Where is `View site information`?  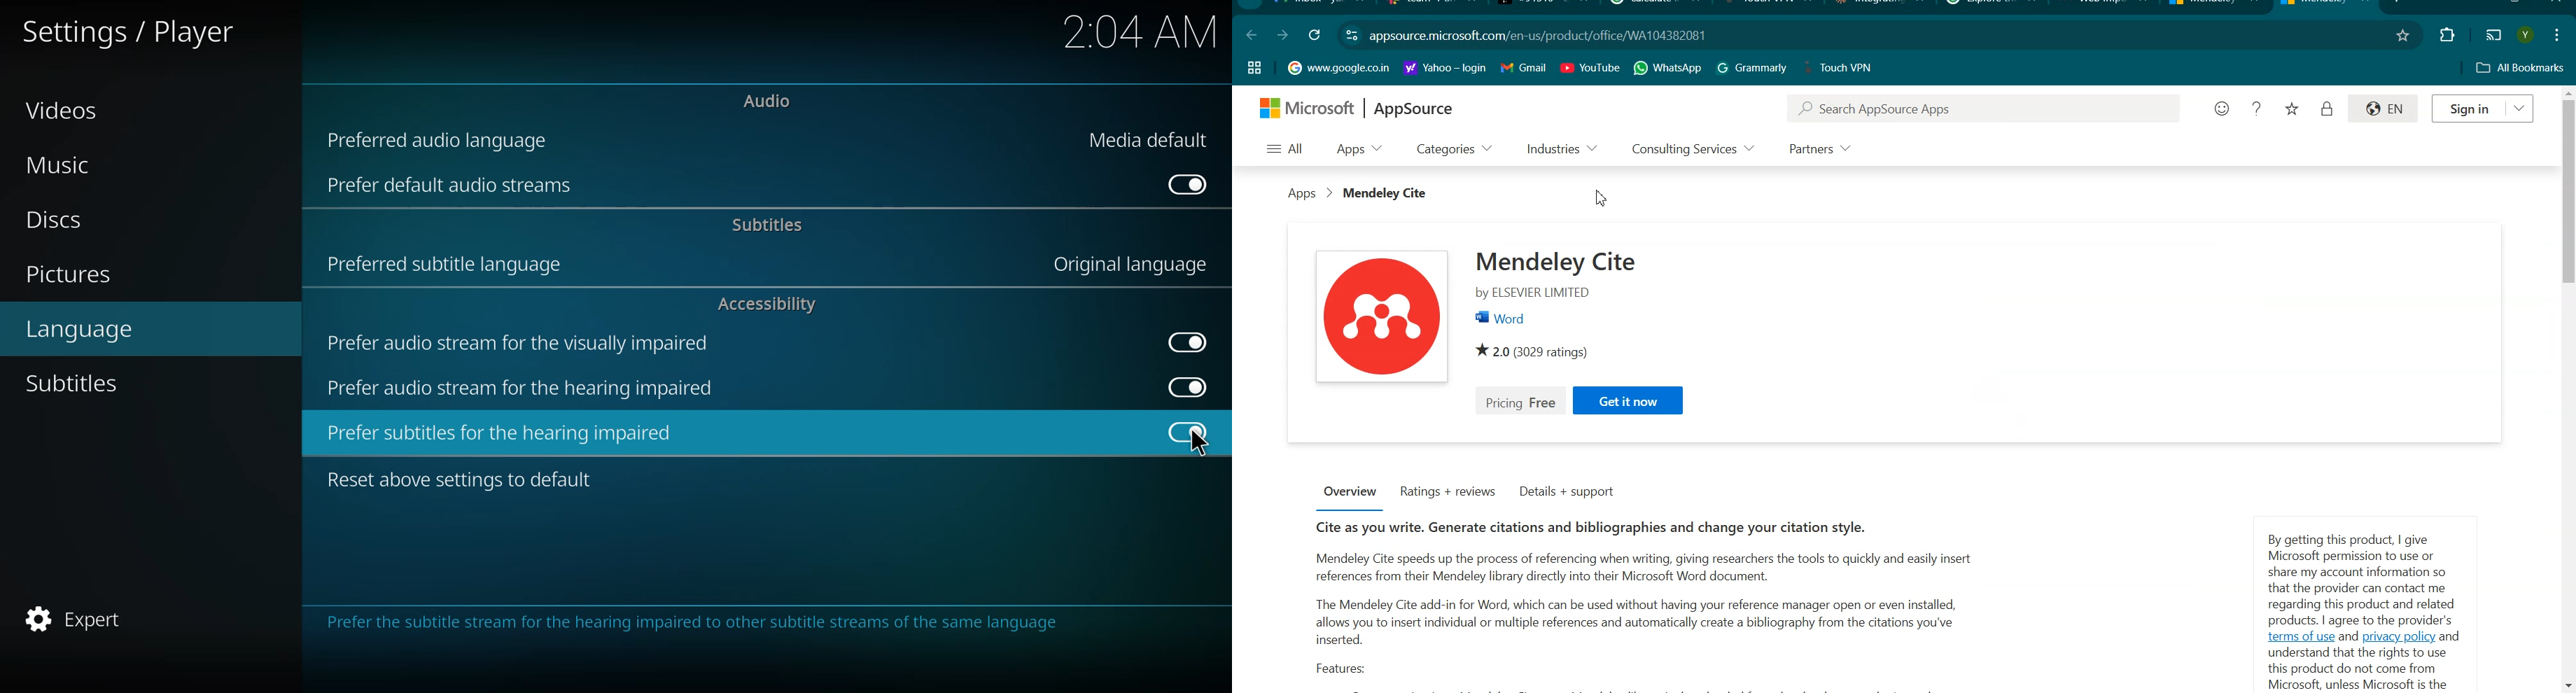 View site information is located at coordinates (1351, 34).